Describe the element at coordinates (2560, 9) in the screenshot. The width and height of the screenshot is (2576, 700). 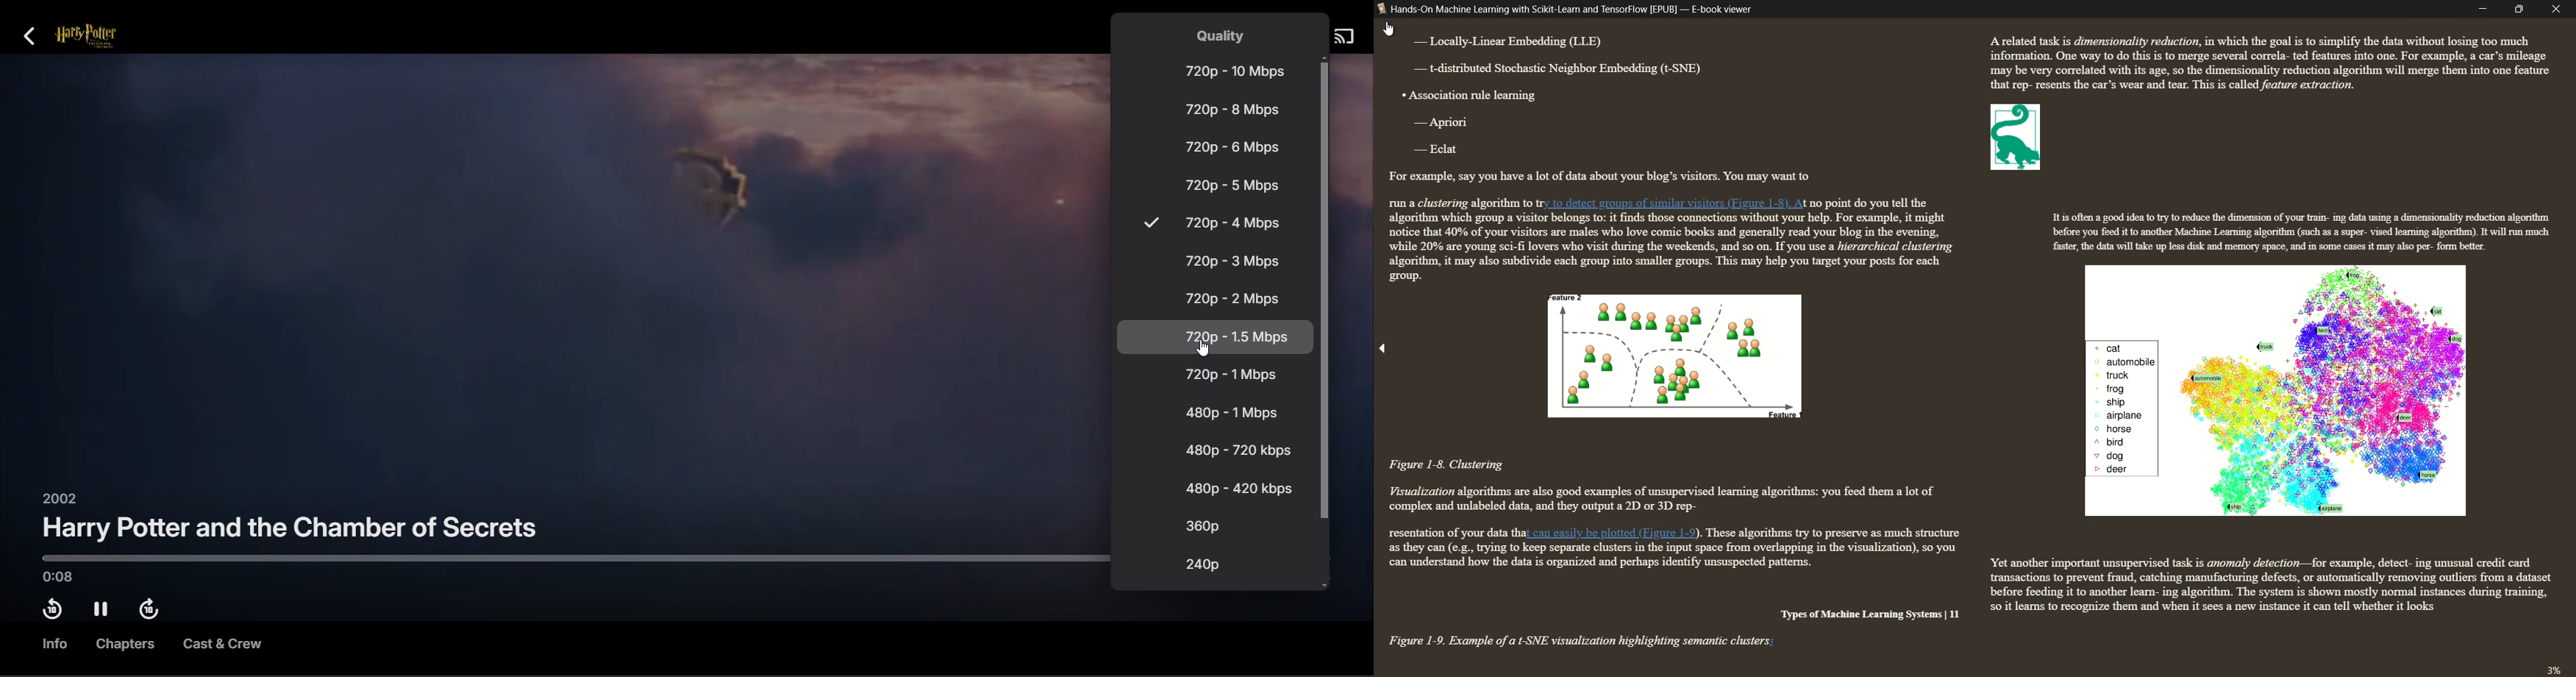
I see `close e-book viewer mode` at that location.